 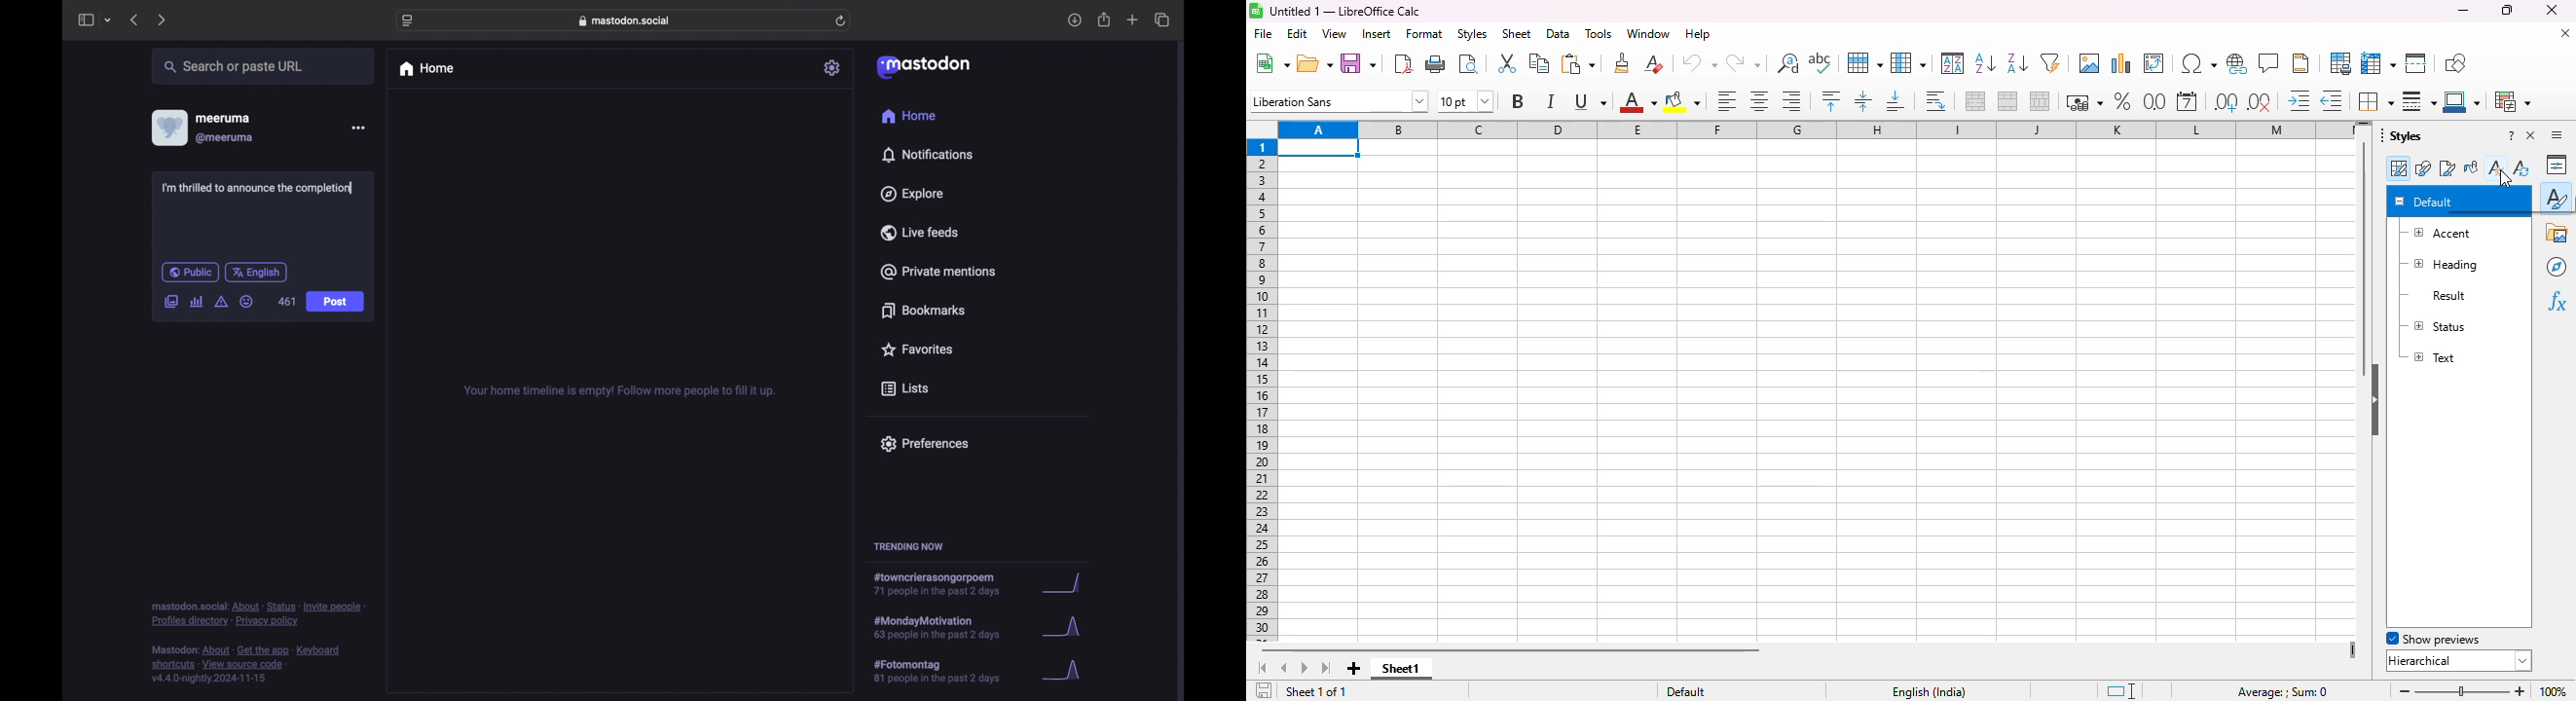 What do you see at coordinates (1812, 129) in the screenshot?
I see `columns` at bounding box center [1812, 129].